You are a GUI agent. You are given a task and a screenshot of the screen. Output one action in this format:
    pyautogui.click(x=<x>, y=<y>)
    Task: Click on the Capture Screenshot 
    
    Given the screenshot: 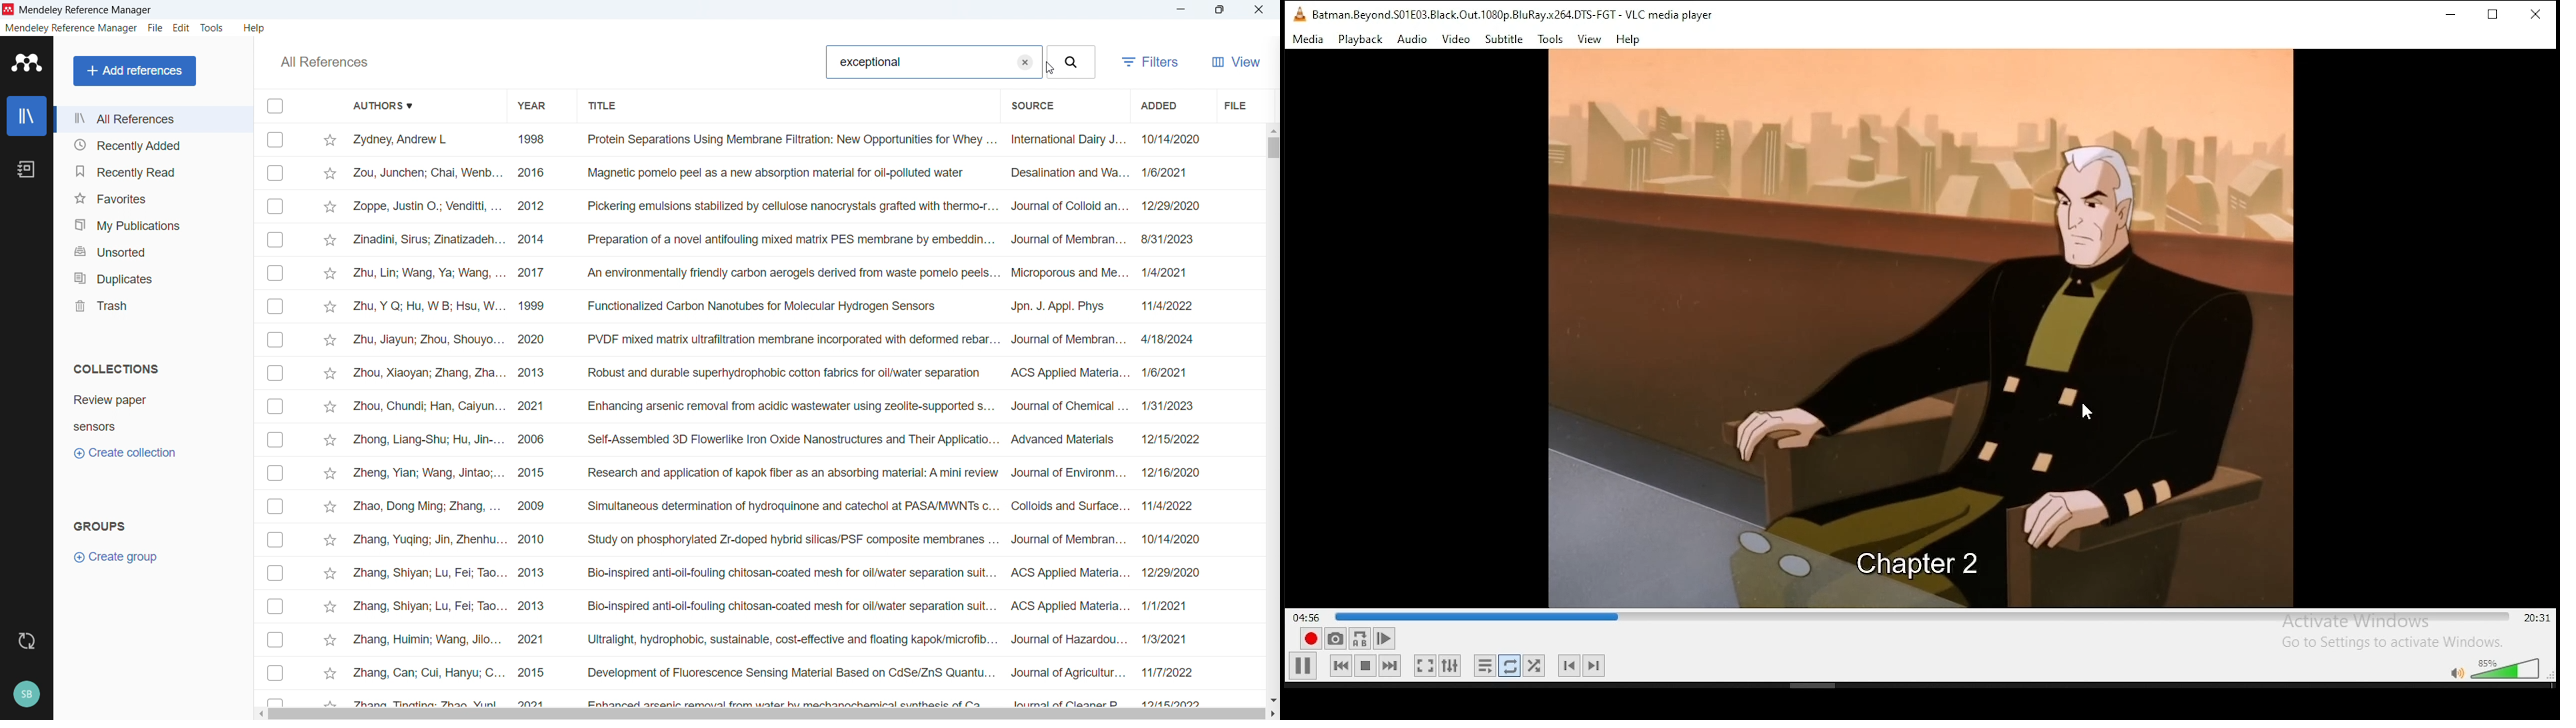 What is the action you would take?
    pyautogui.click(x=1335, y=638)
    